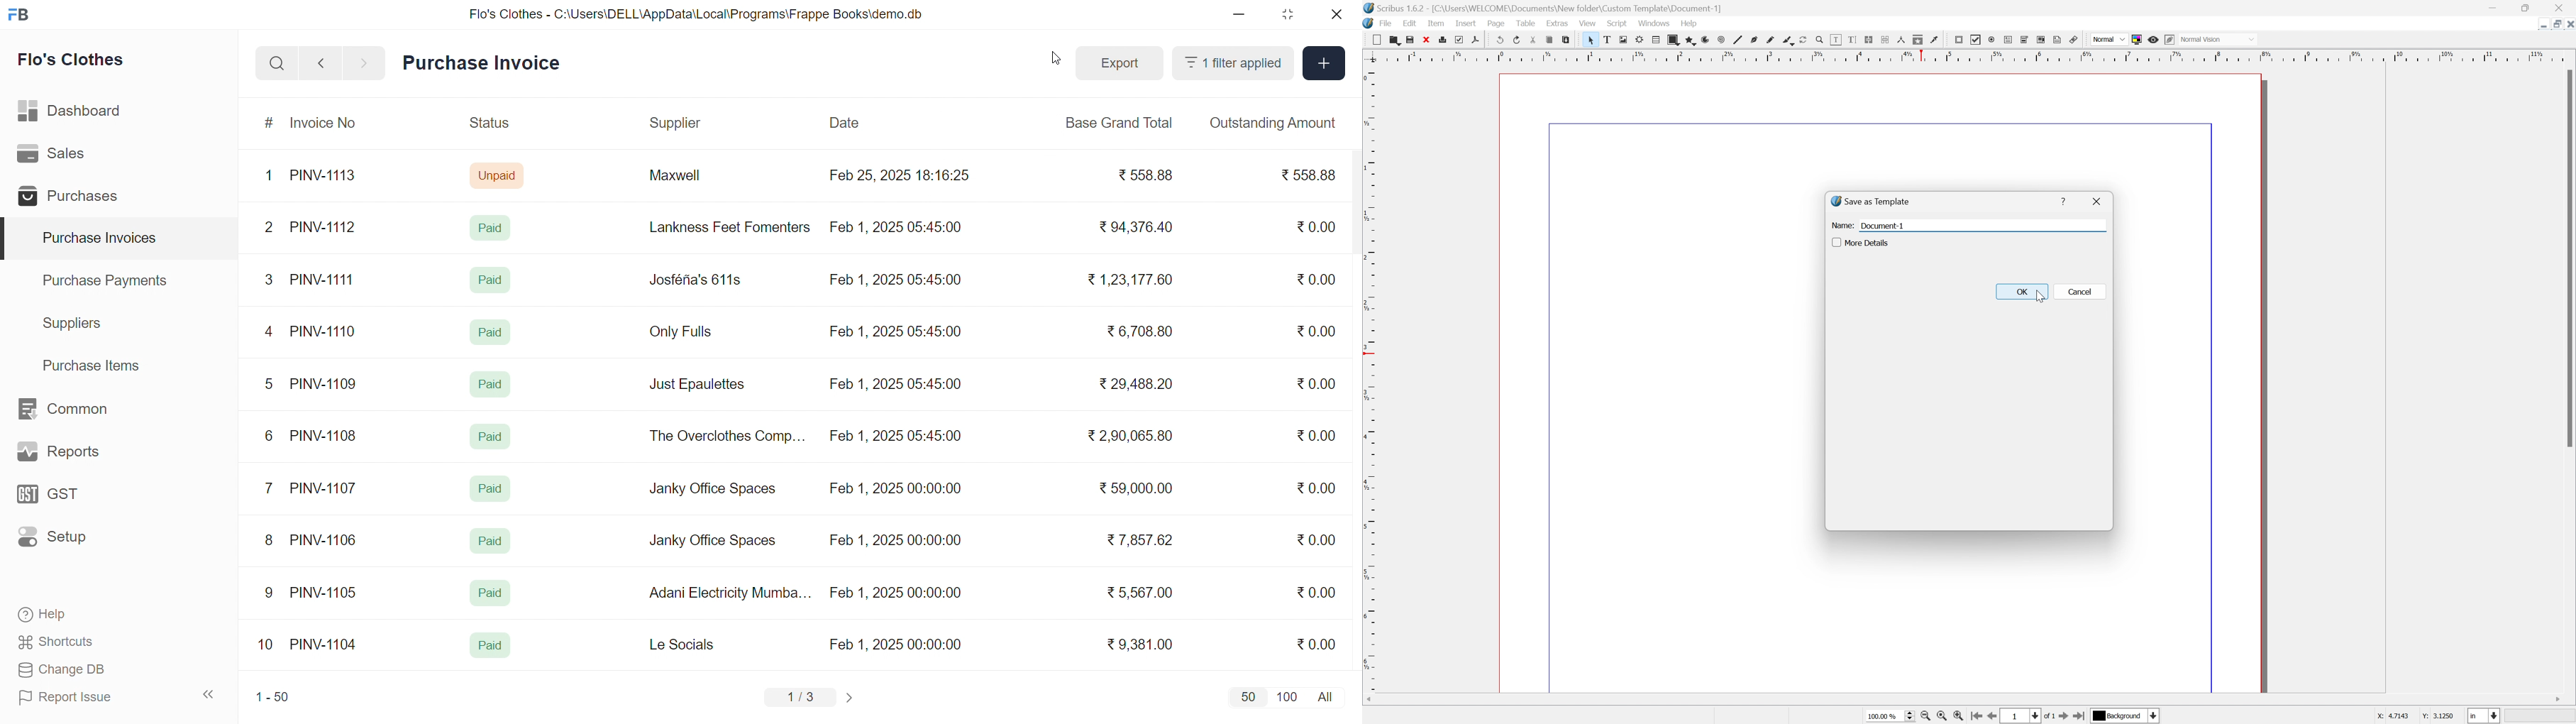  I want to click on Just Epaulettes, so click(702, 385).